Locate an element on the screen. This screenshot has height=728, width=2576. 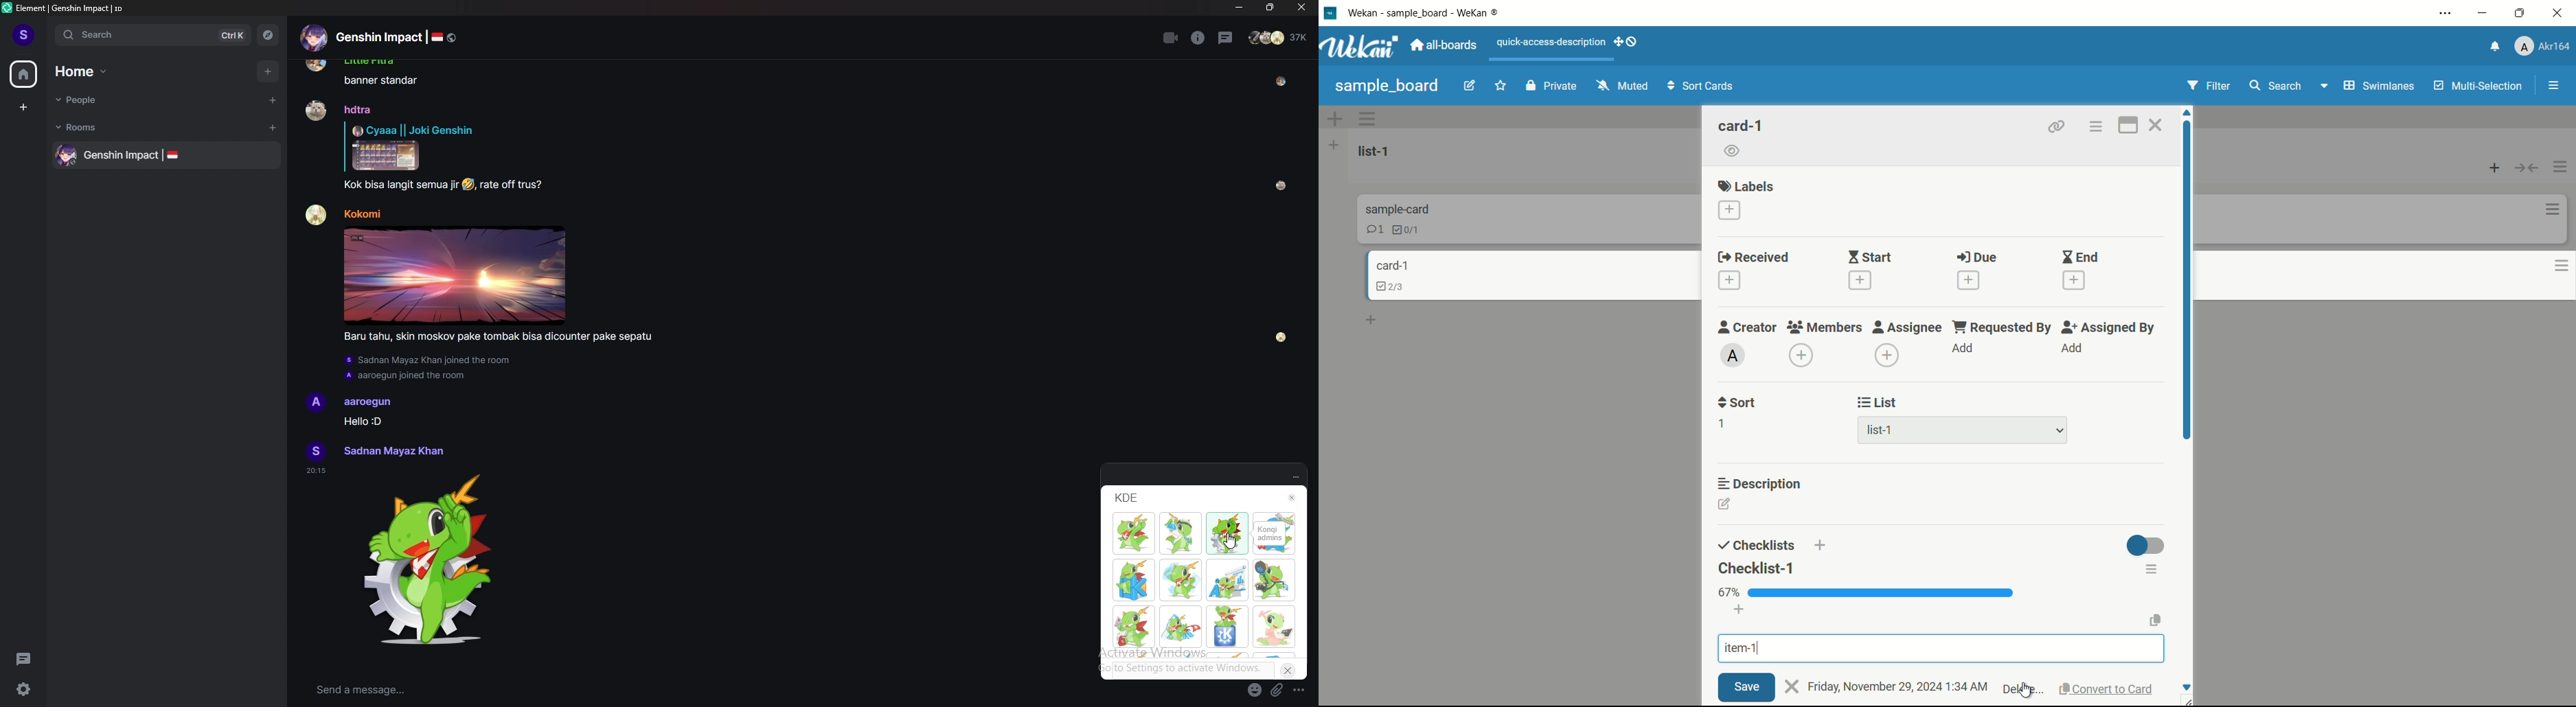
card actions is located at coordinates (2096, 127).